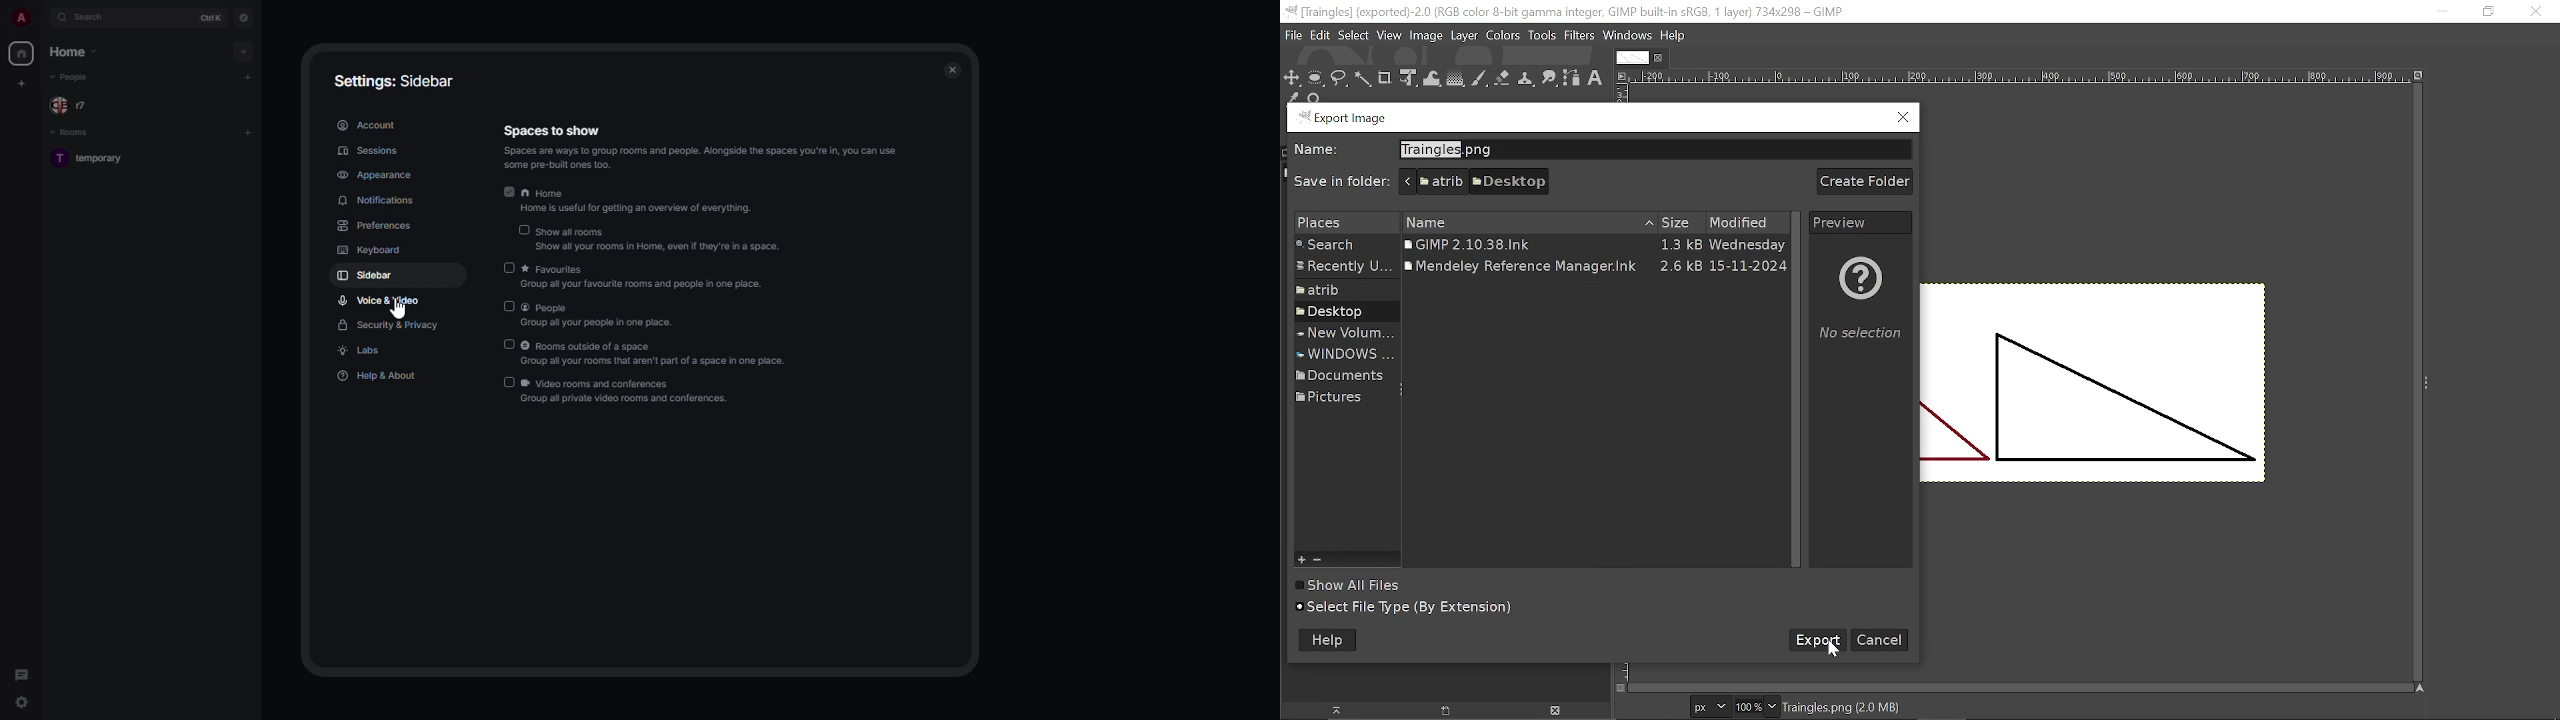 This screenshot has height=728, width=2576. What do you see at coordinates (1346, 118) in the screenshot?
I see `Window name` at bounding box center [1346, 118].